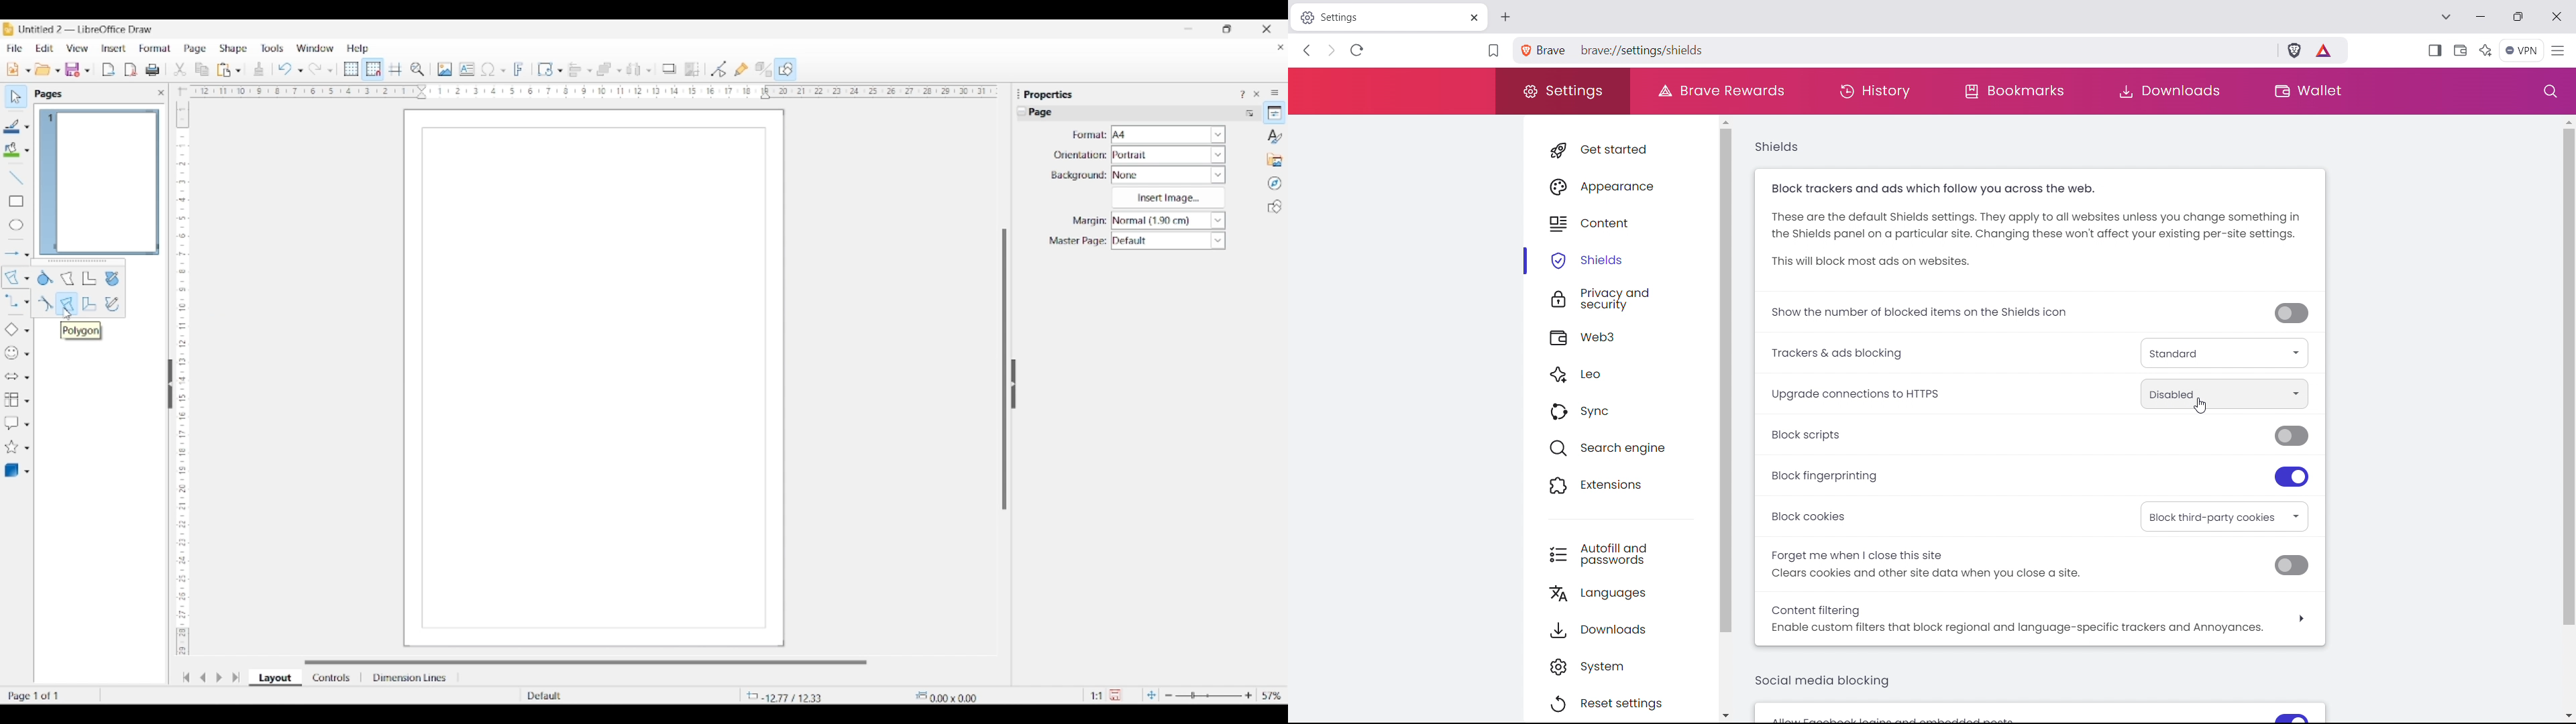 This screenshot has width=2576, height=728. Describe the element at coordinates (519, 69) in the screenshot. I see `Insert fontwork text` at that location.